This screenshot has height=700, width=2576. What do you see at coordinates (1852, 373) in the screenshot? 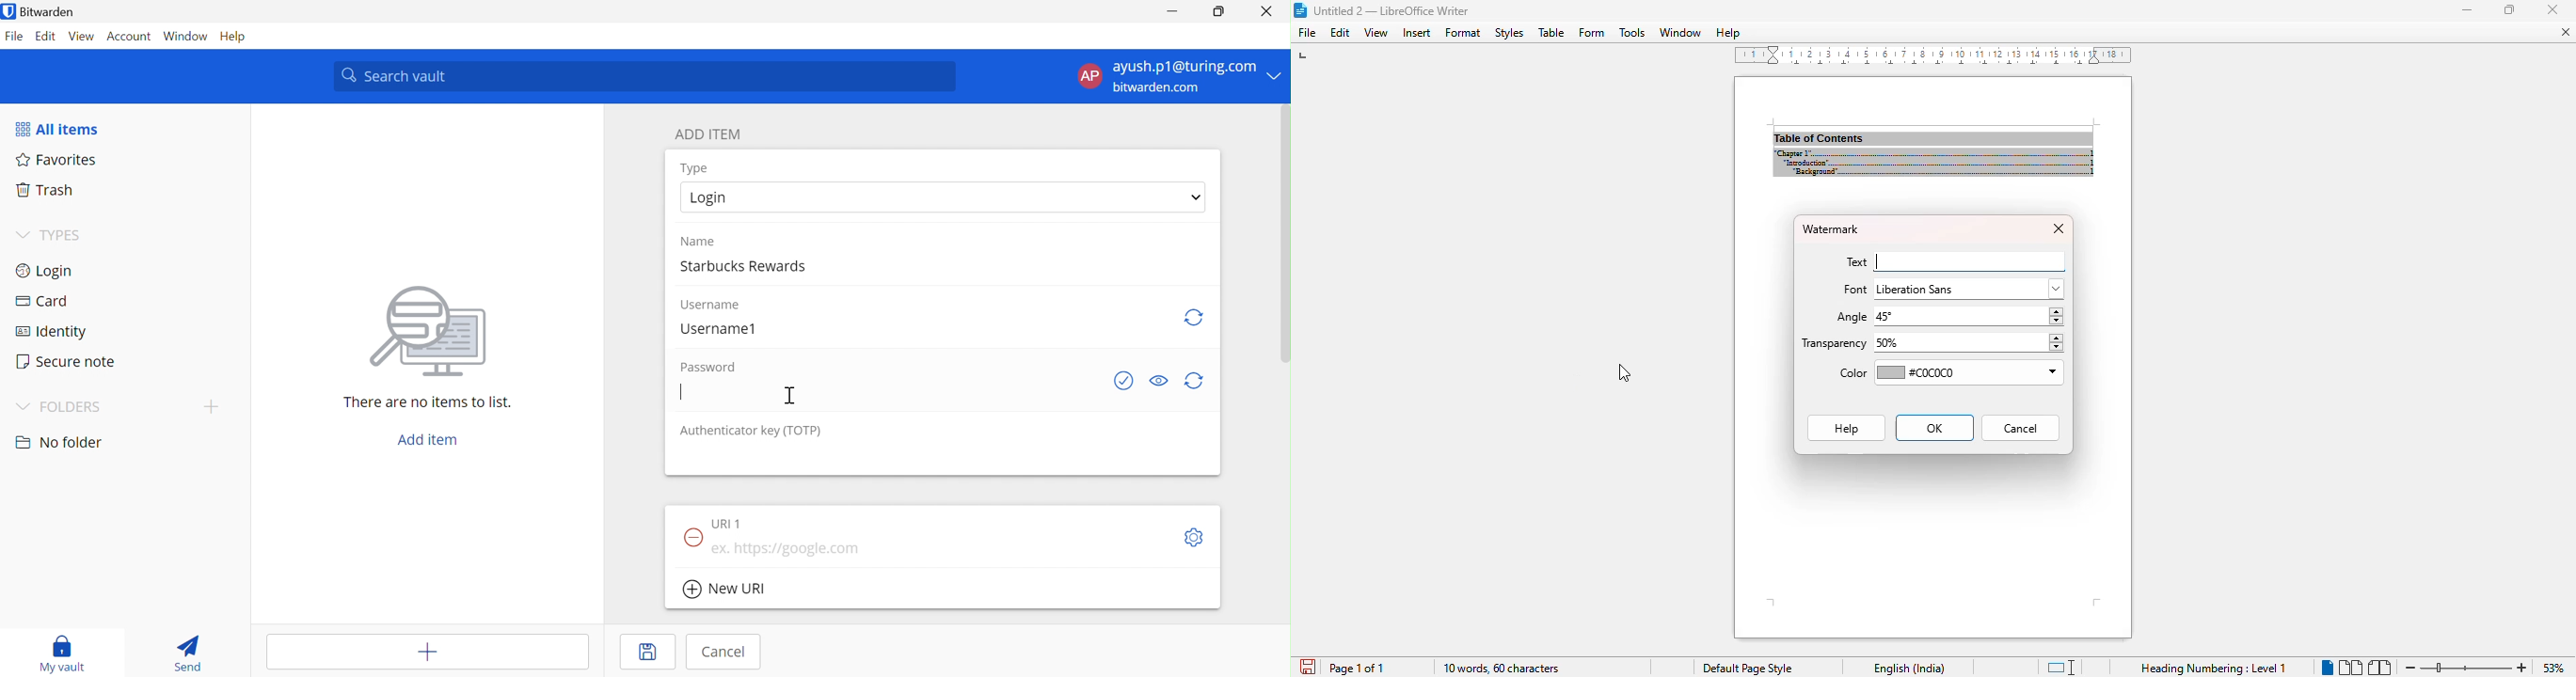
I see `color` at bounding box center [1852, 373].